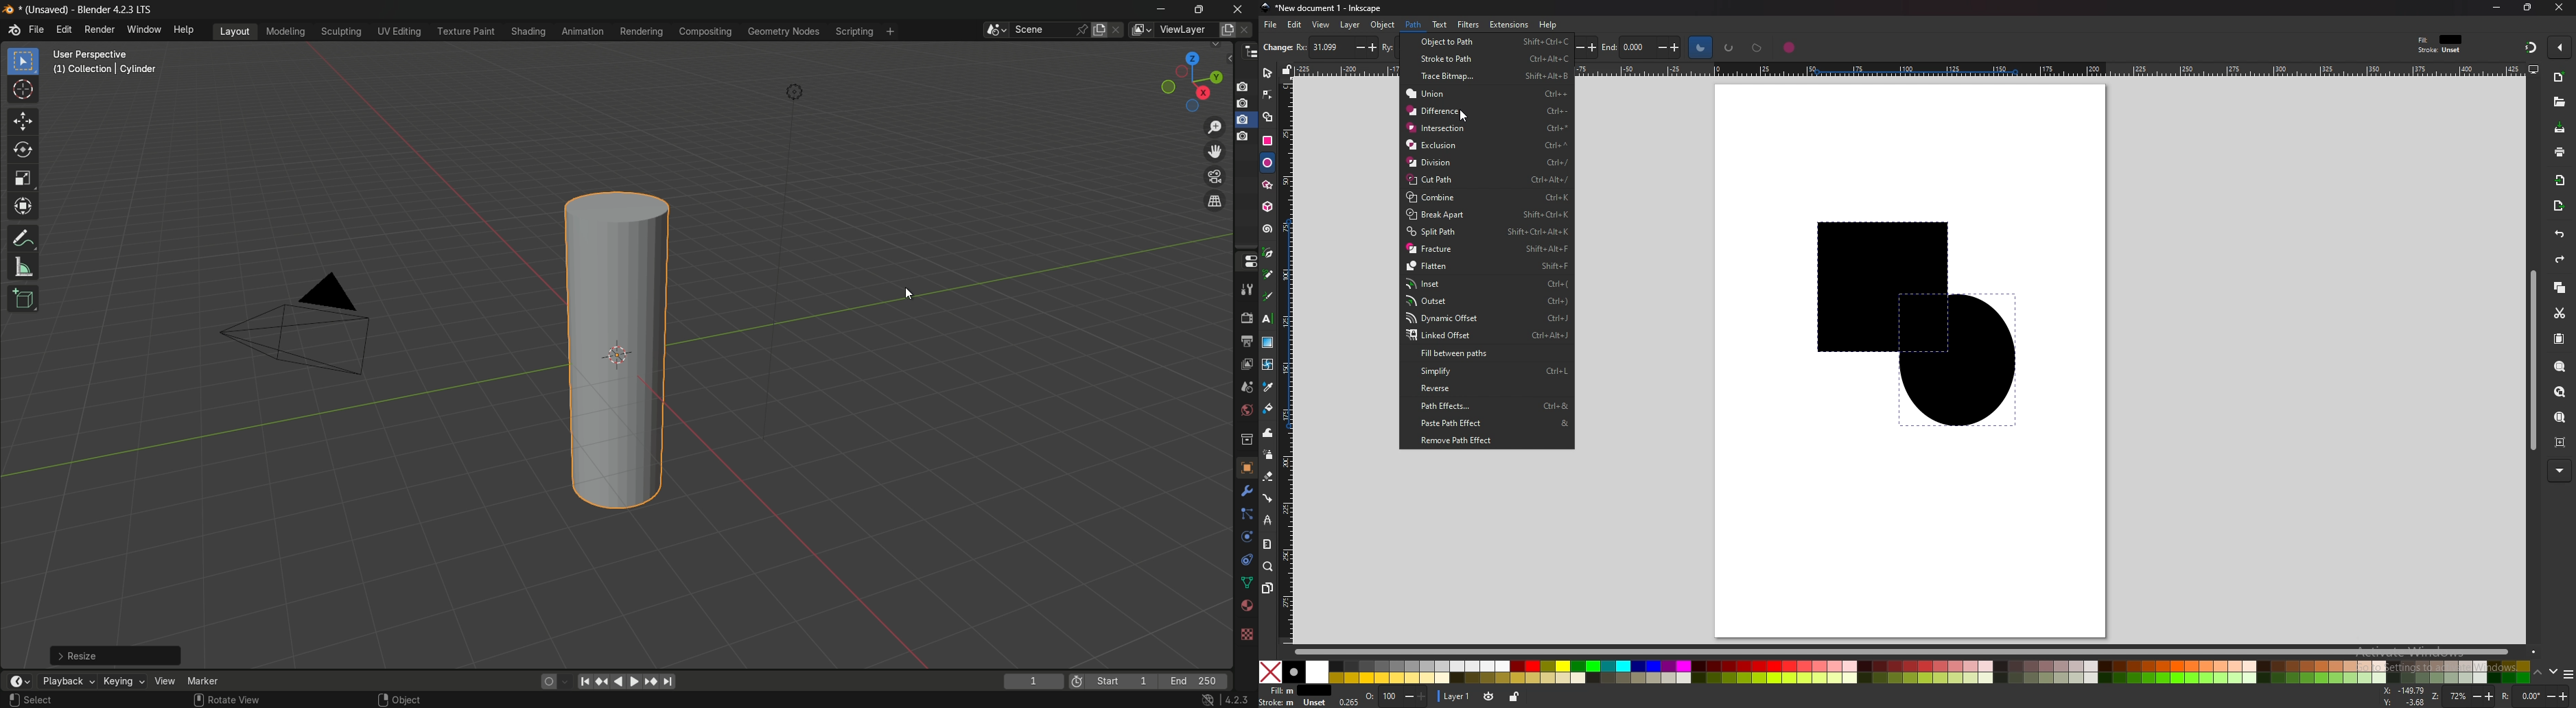 Image resolution: width=2576 pixels, height=728 pixels. I want to click on edit, so click(1296, 25).